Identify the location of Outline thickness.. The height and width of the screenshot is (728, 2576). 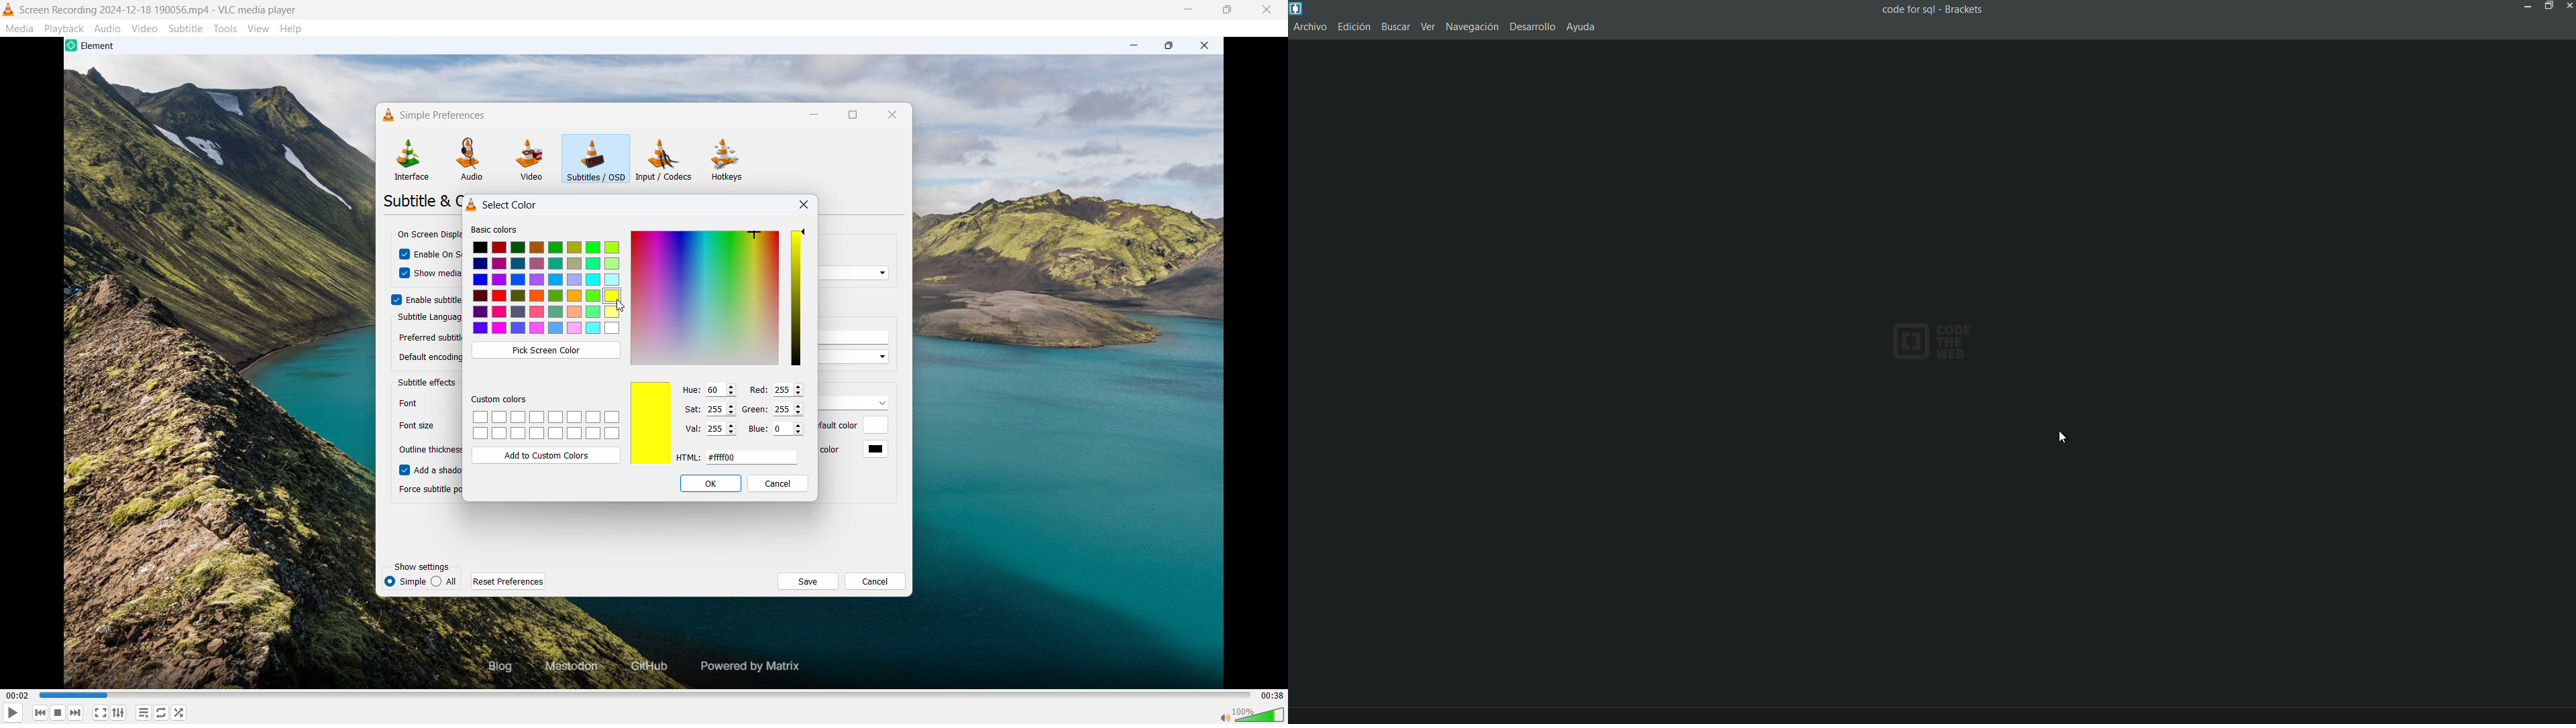
(429, 450).